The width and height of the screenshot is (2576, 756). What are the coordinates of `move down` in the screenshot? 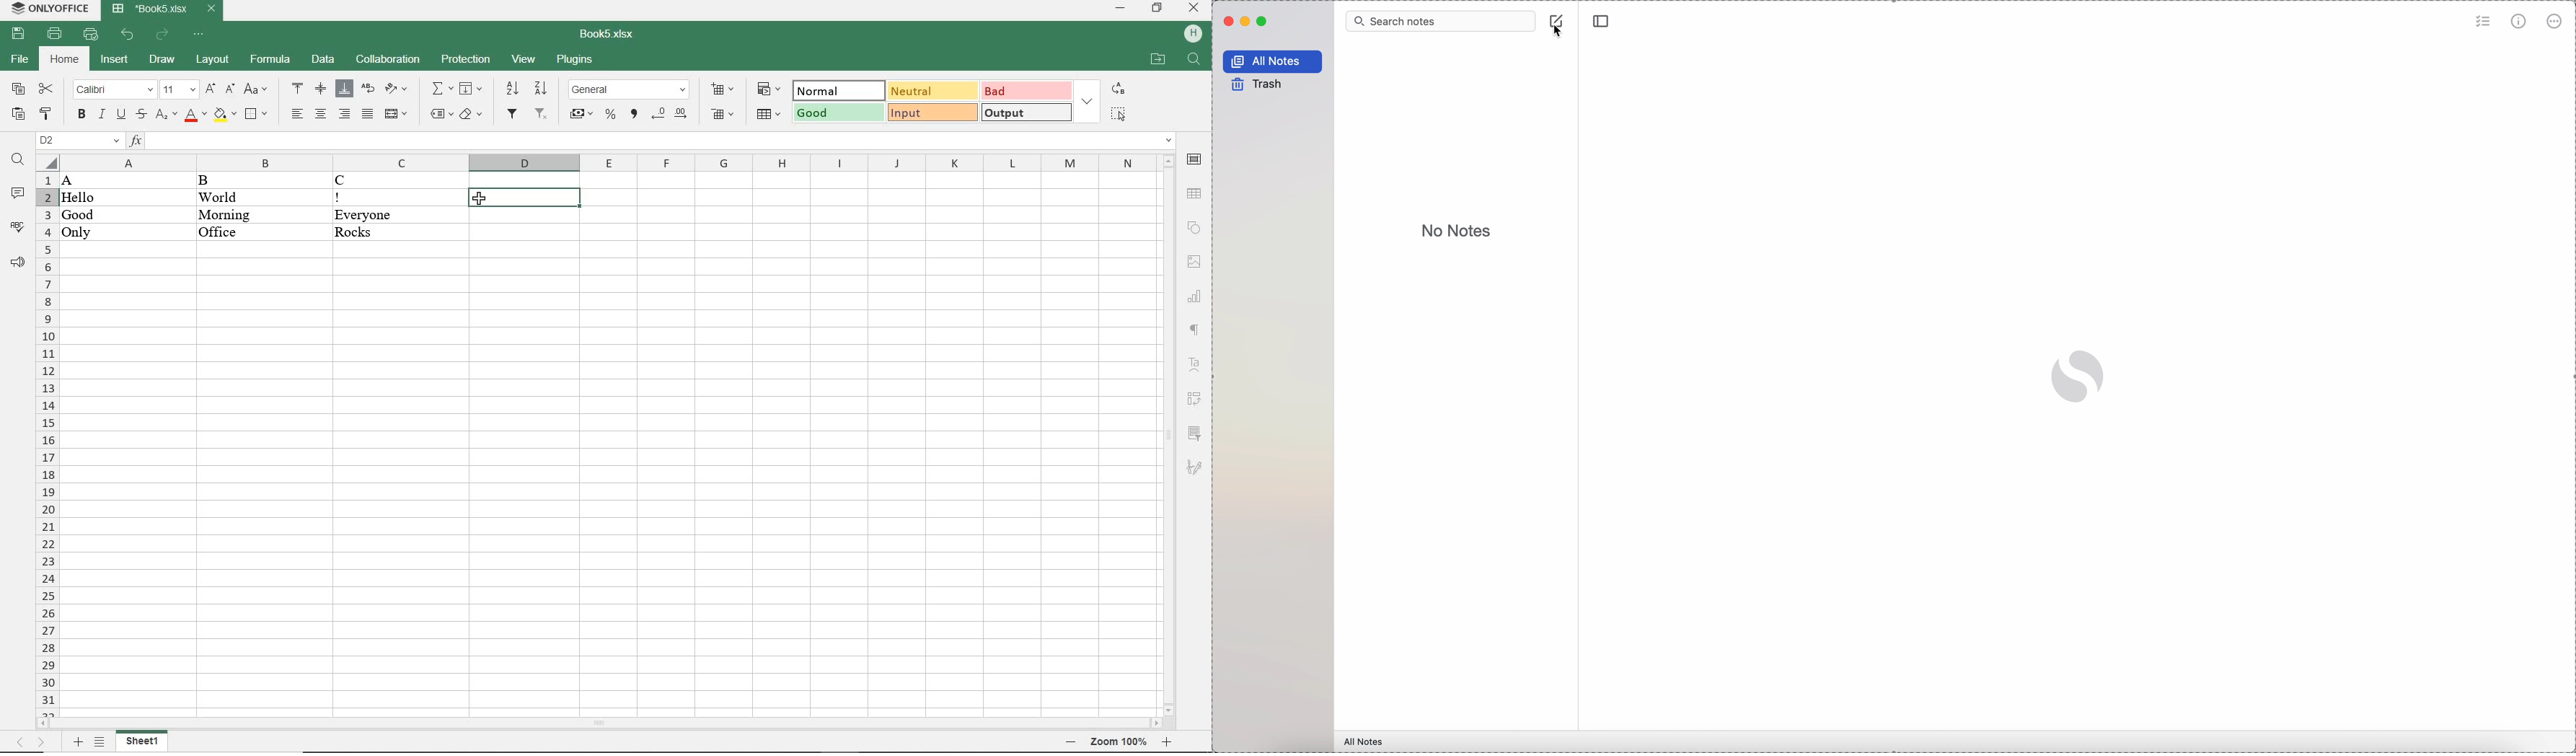 It's located at (1168, 709).